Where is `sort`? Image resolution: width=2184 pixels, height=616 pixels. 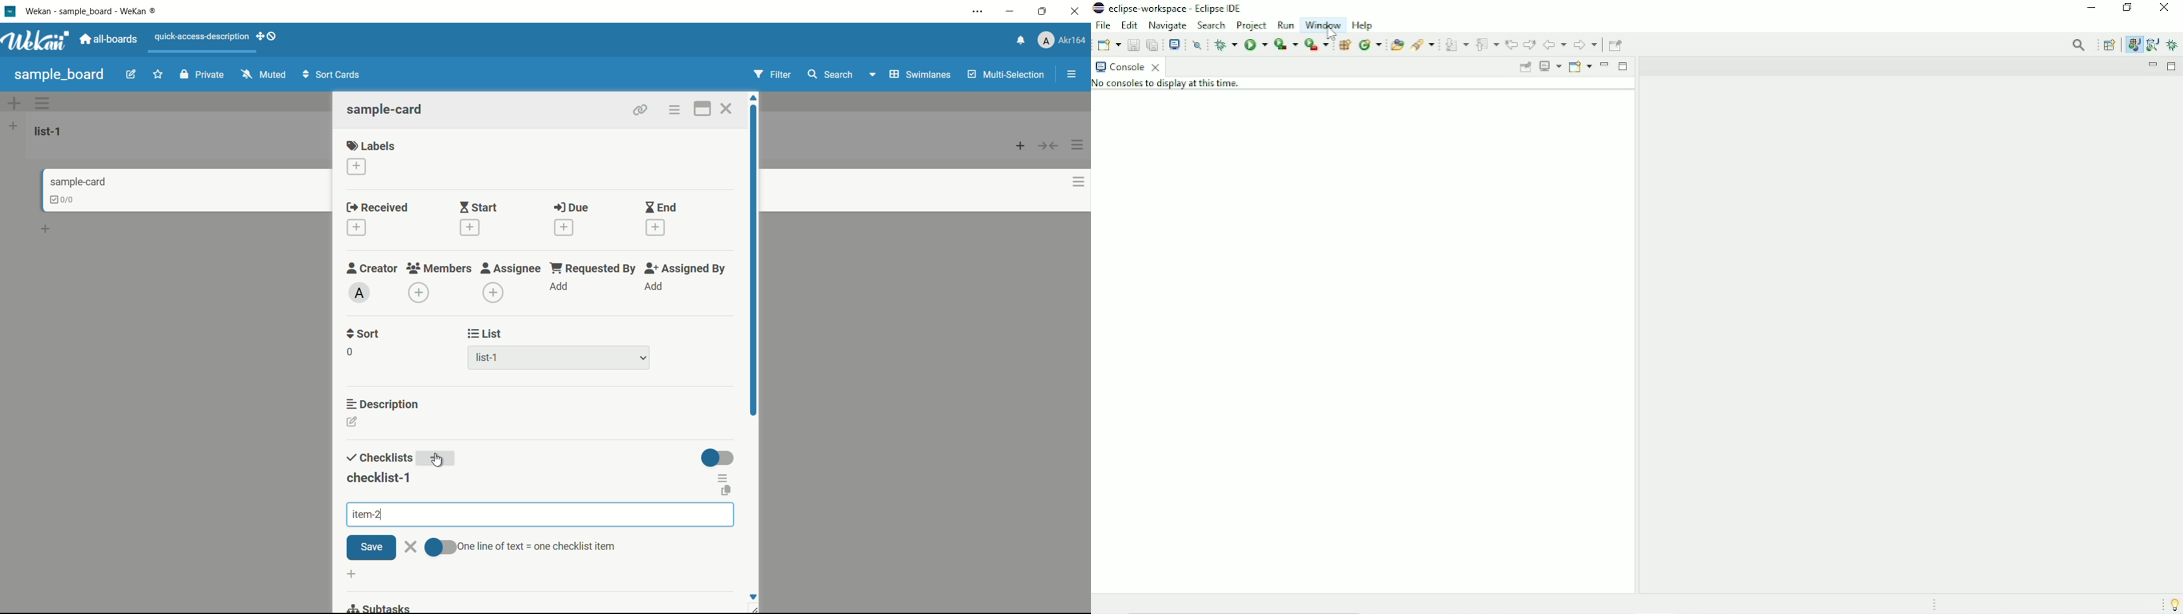 sort is located at coordinates (364, 334).